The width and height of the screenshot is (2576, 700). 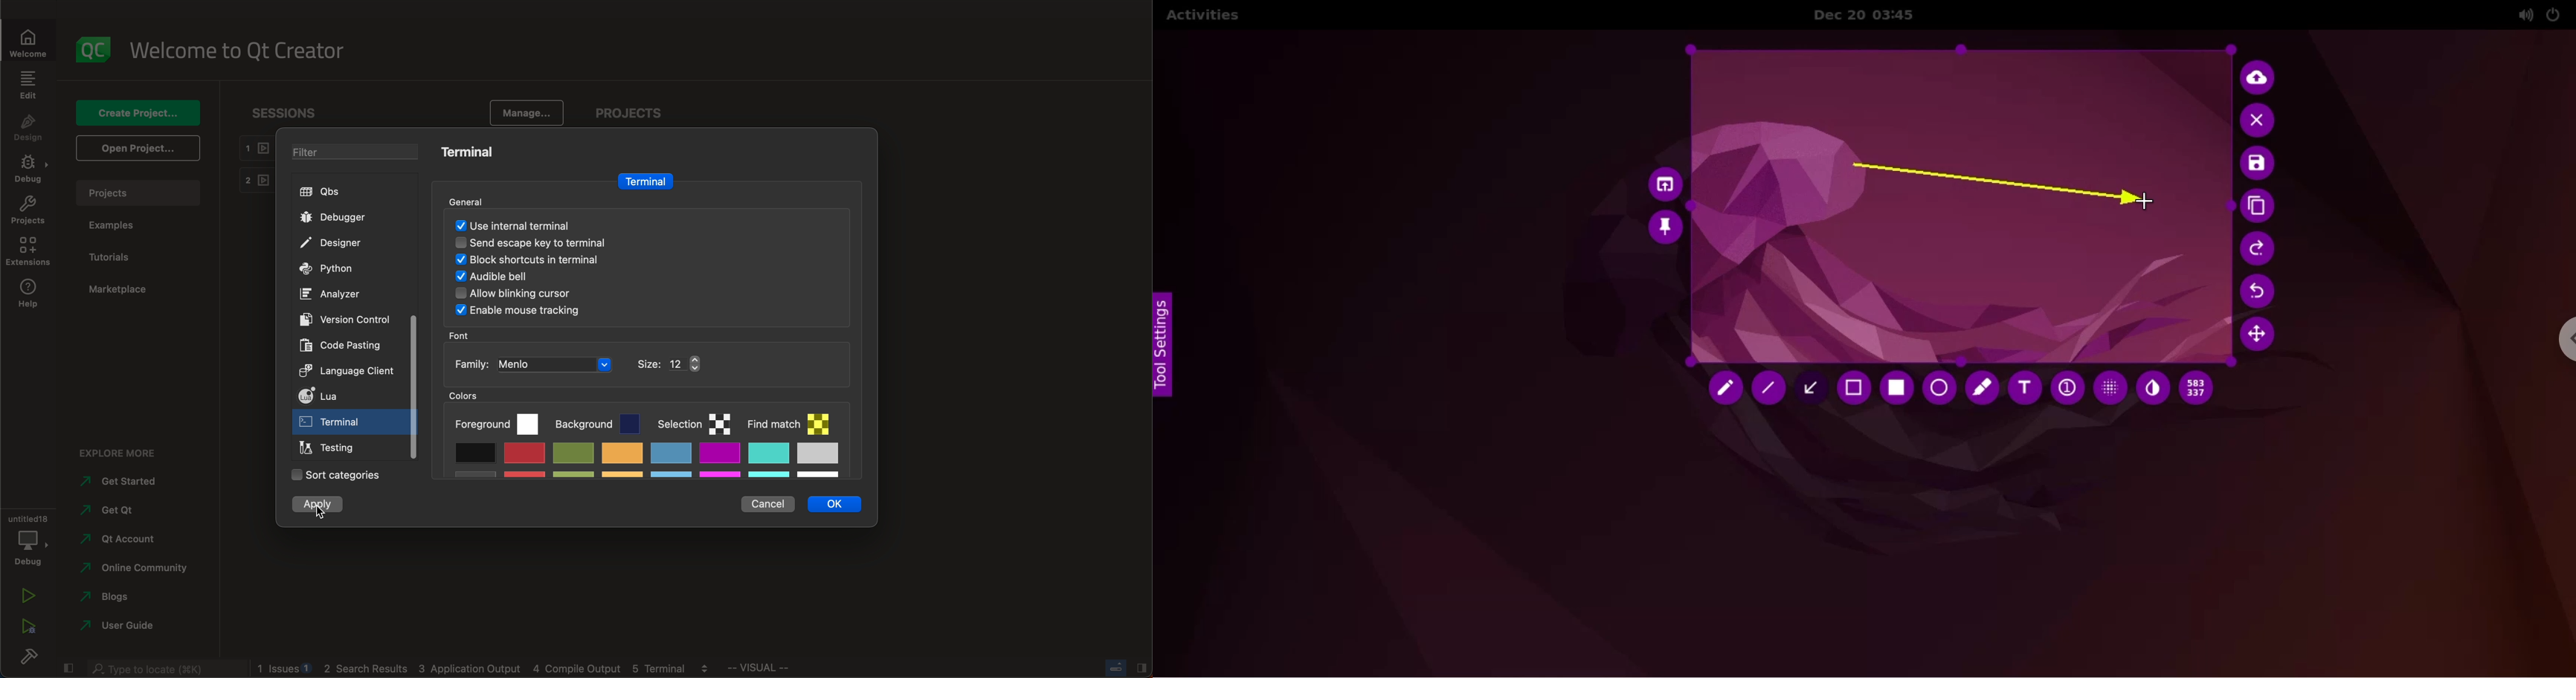 What do you see at coordinates (28, 295) in the screenshot?
I see `help` at bounding box center [28, 295].